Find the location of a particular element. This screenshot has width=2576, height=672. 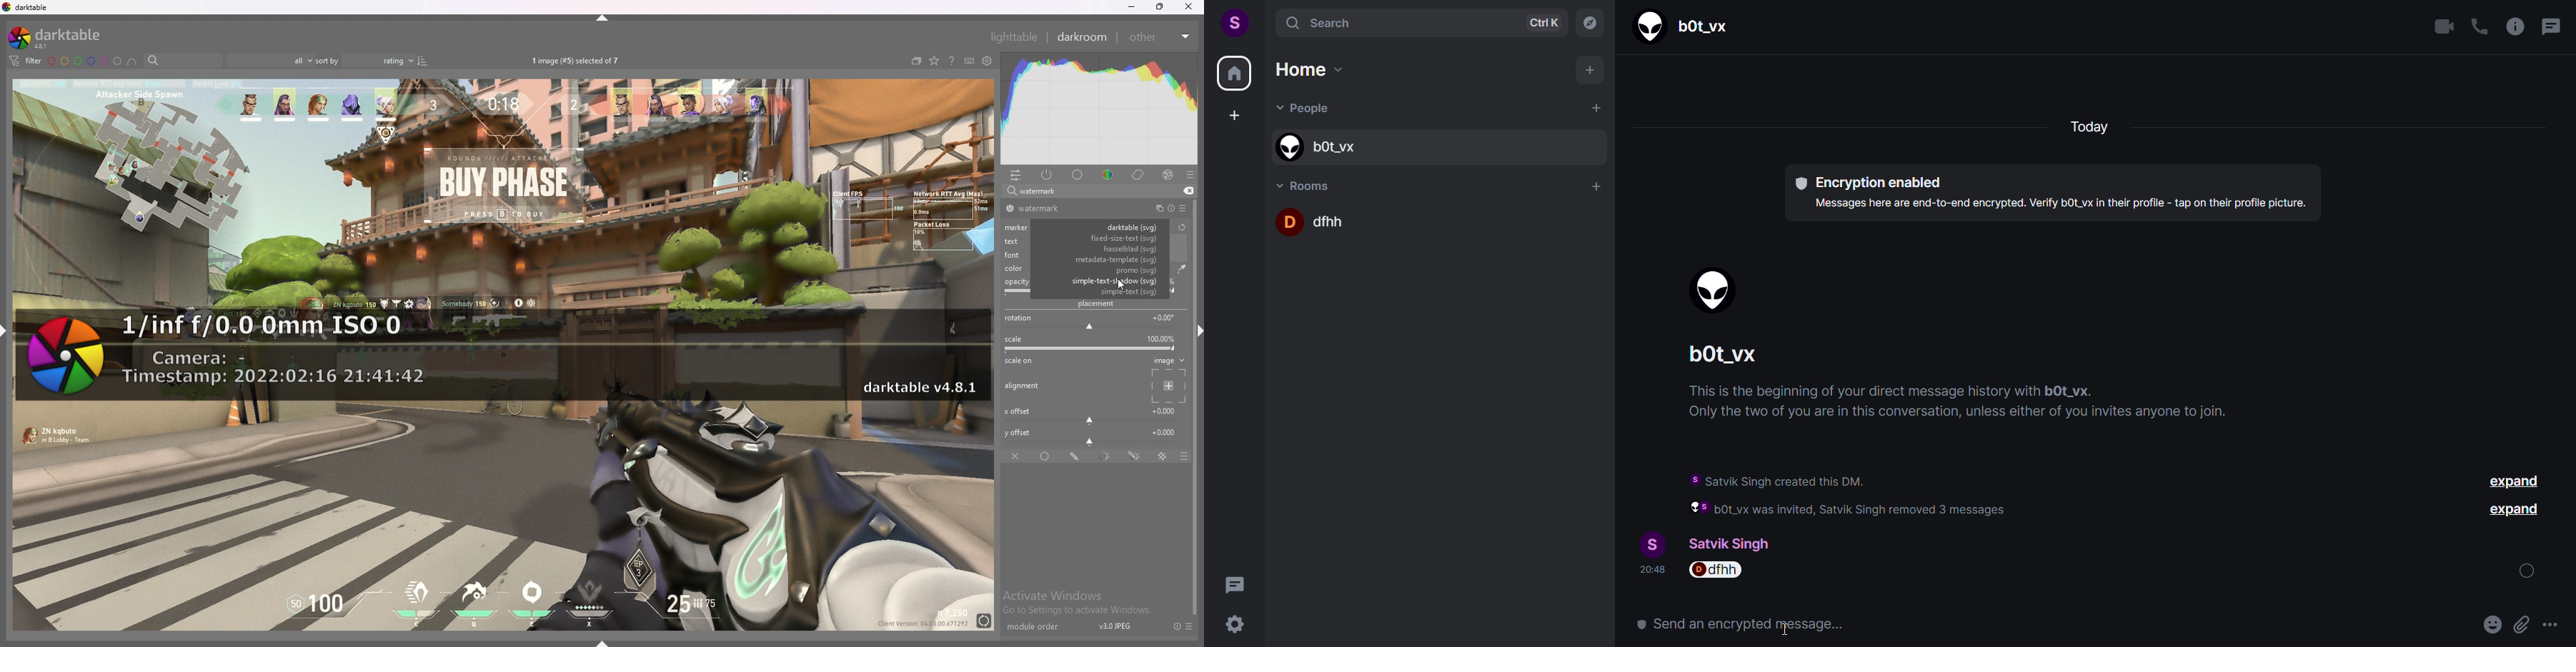

hide is located at coordinates (604, 18).